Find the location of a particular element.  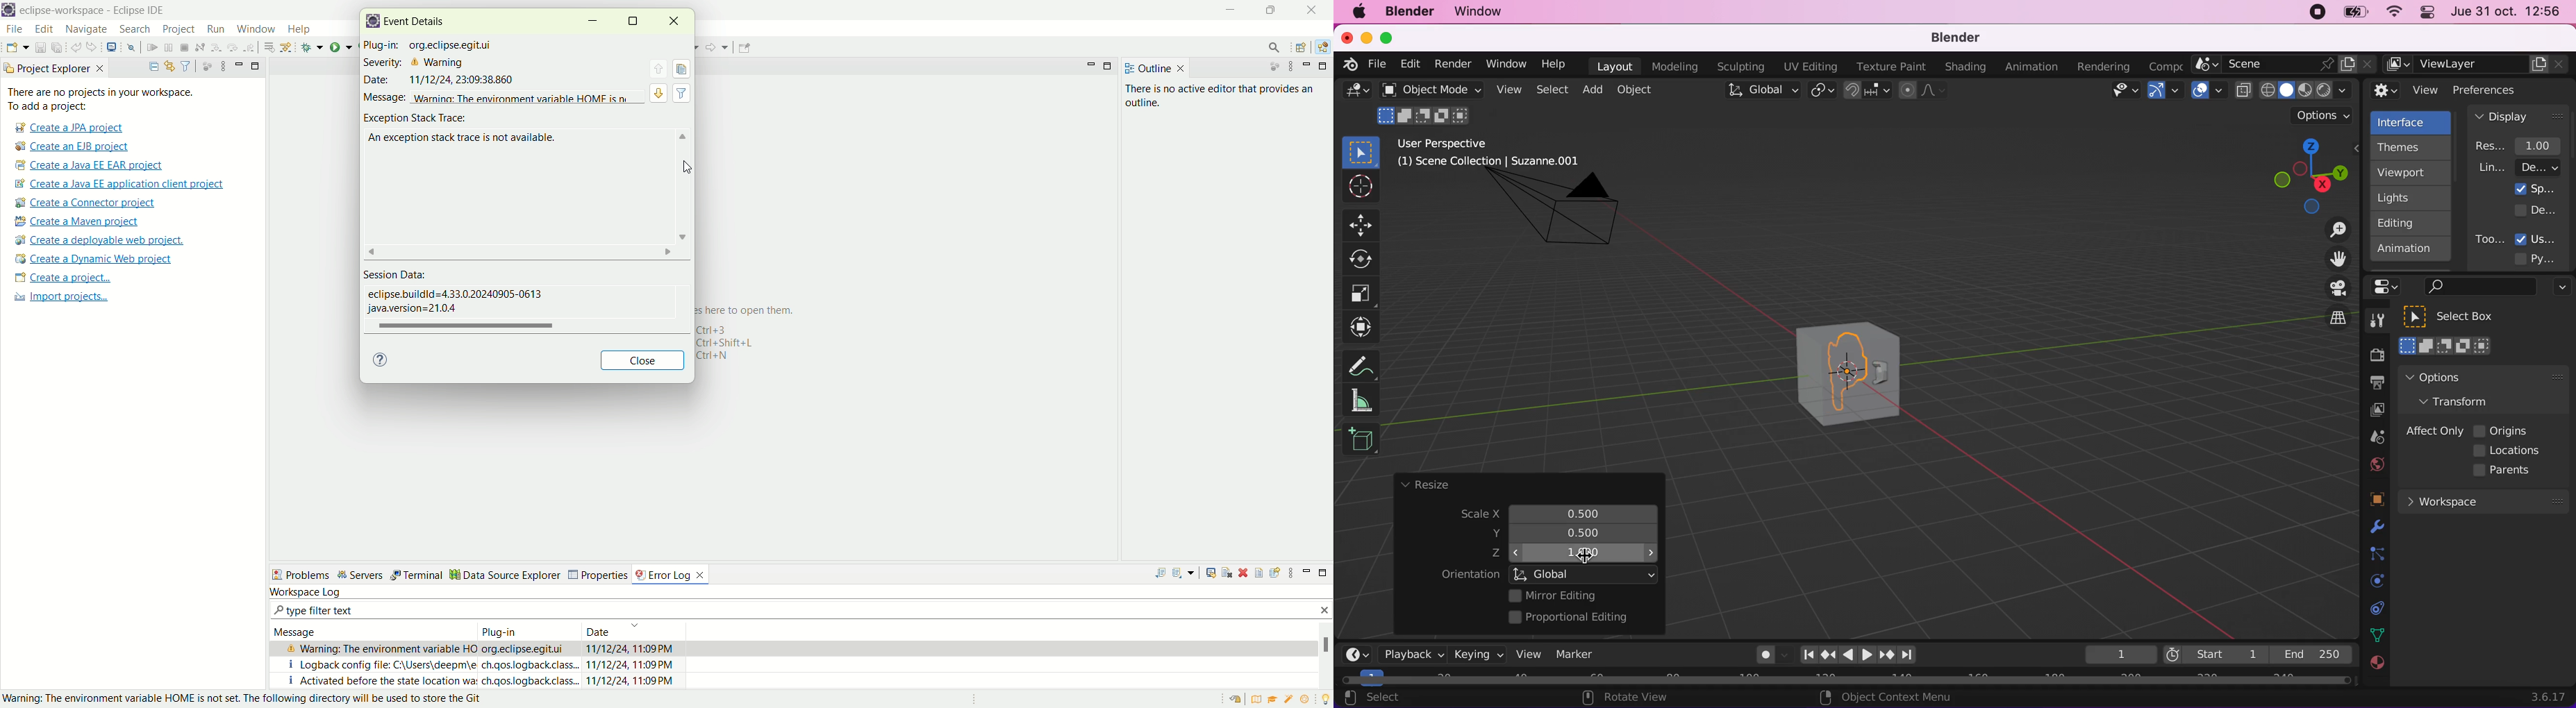

panel control is located at coordinates (2425, 14).